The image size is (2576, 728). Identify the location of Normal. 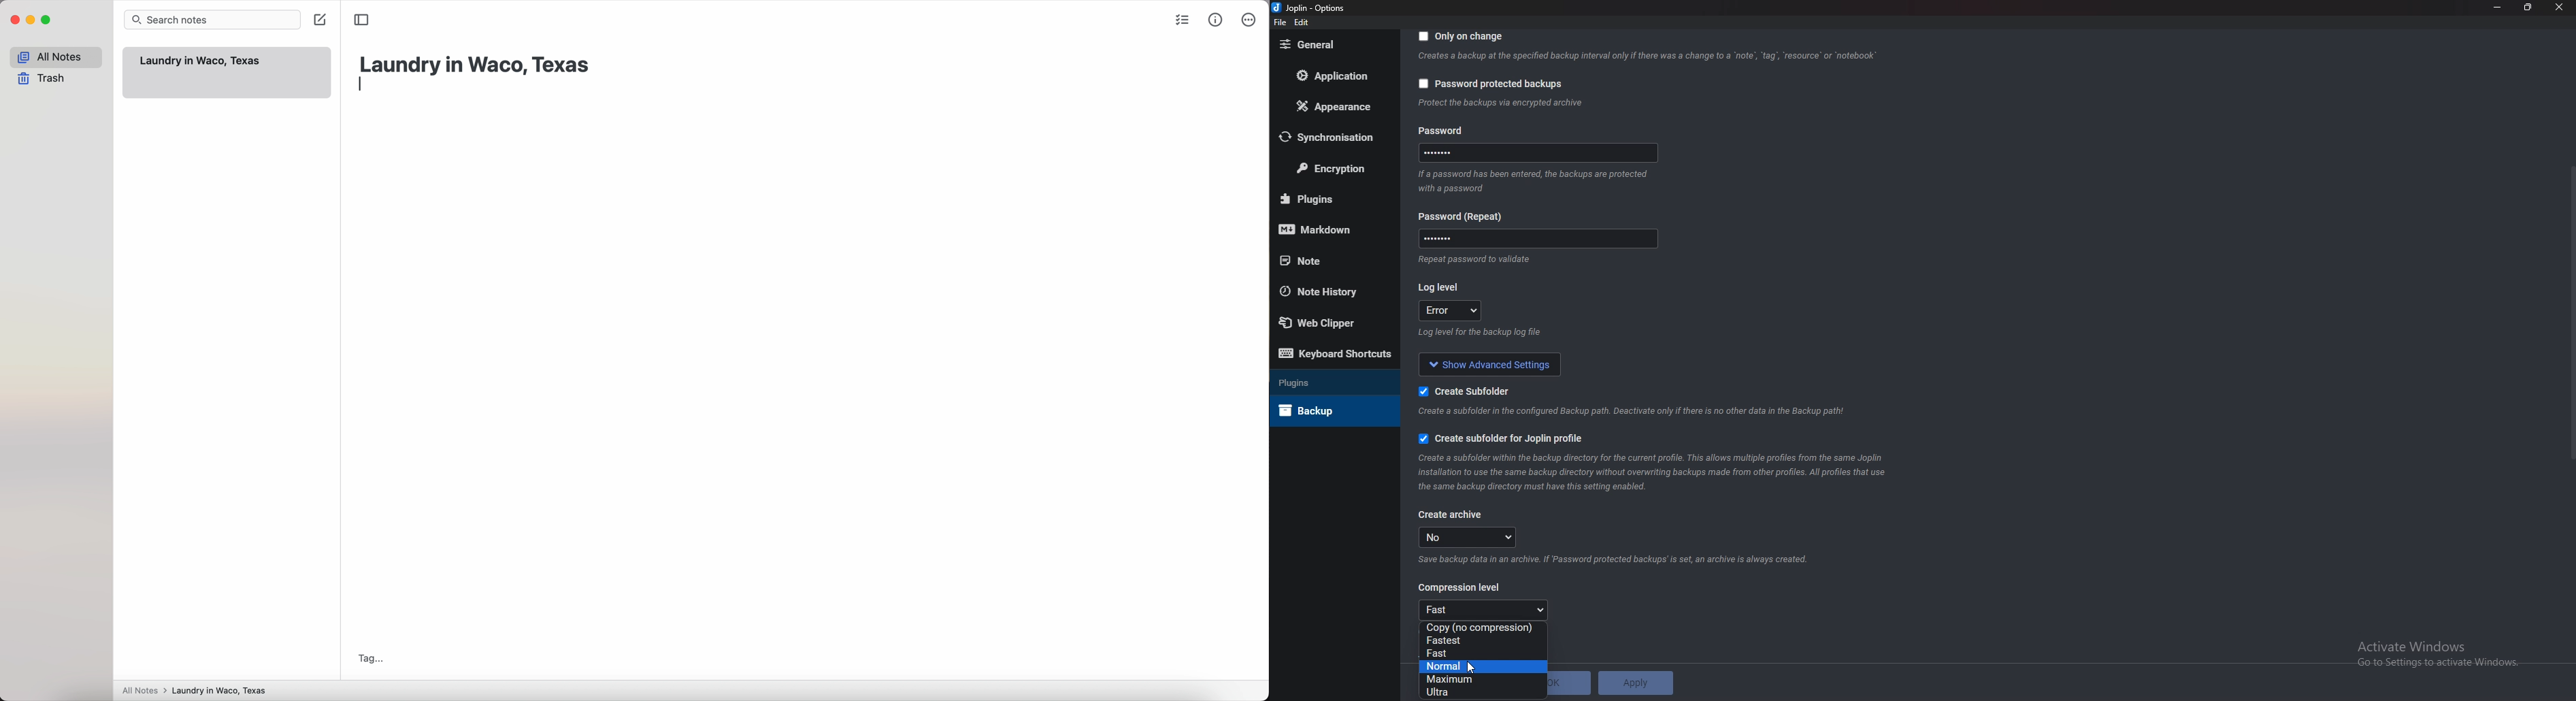
(1485, 667).